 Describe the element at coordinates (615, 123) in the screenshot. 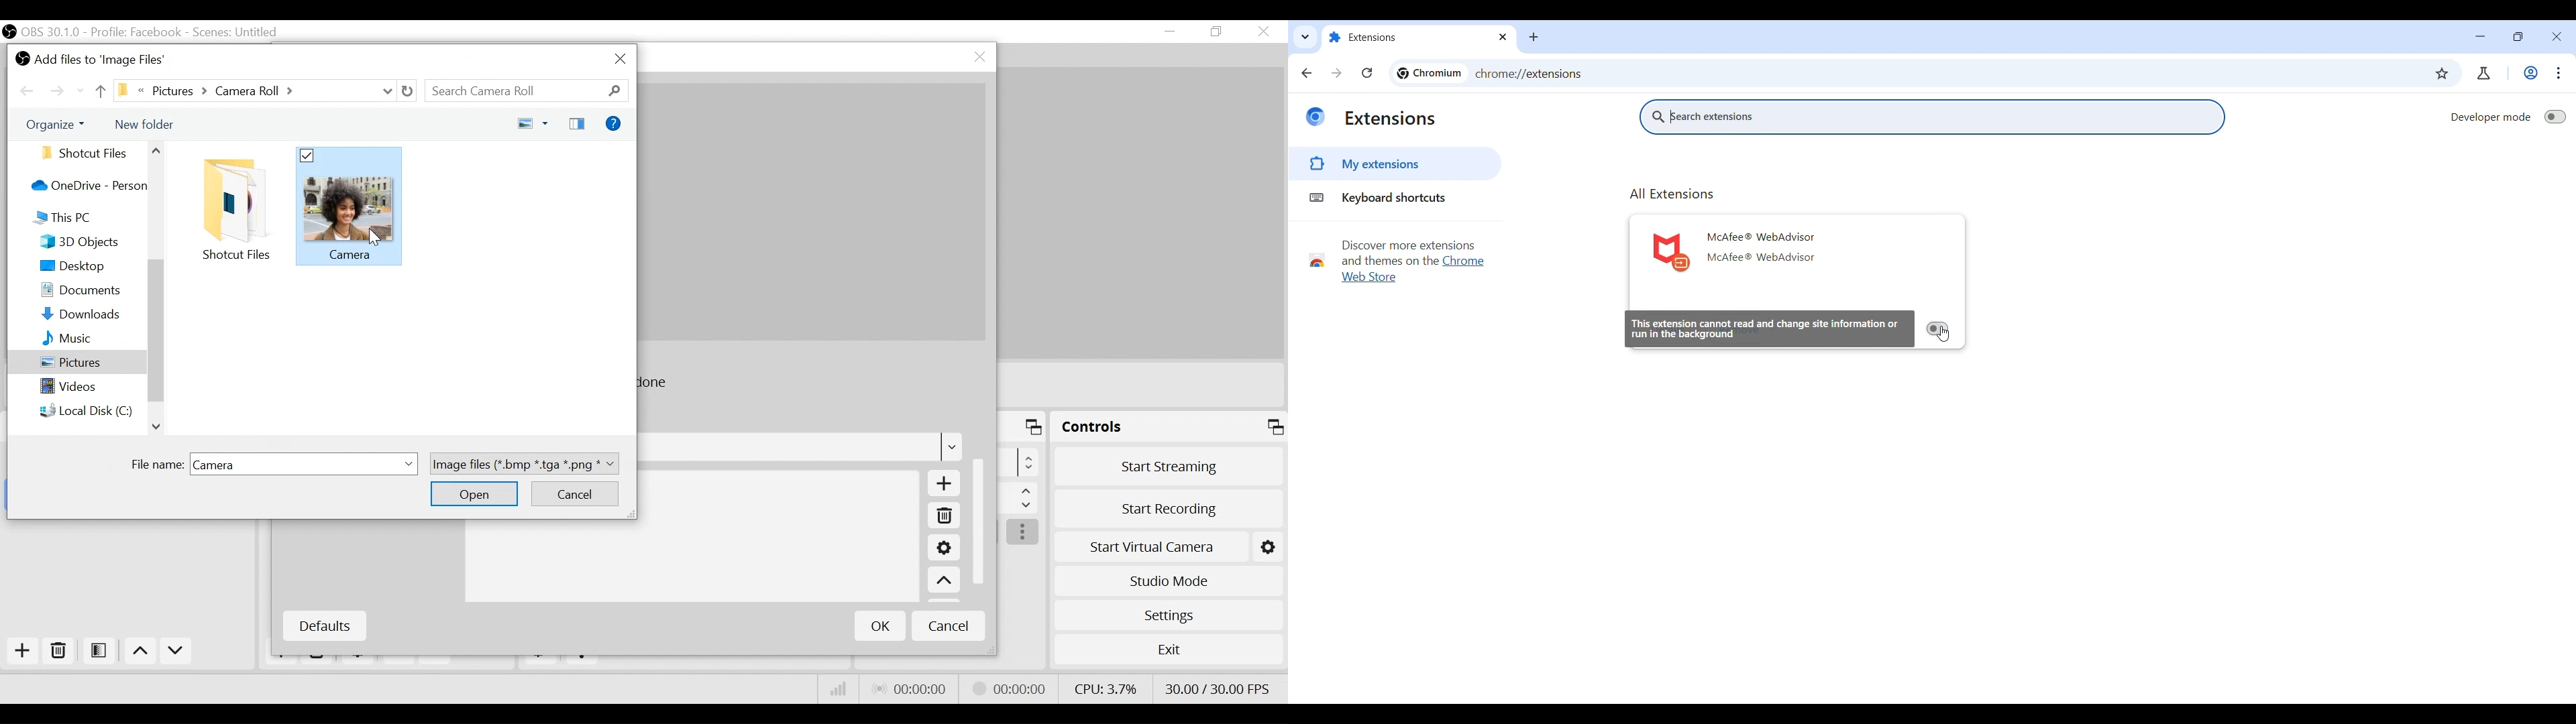

I see `Help` at that location.